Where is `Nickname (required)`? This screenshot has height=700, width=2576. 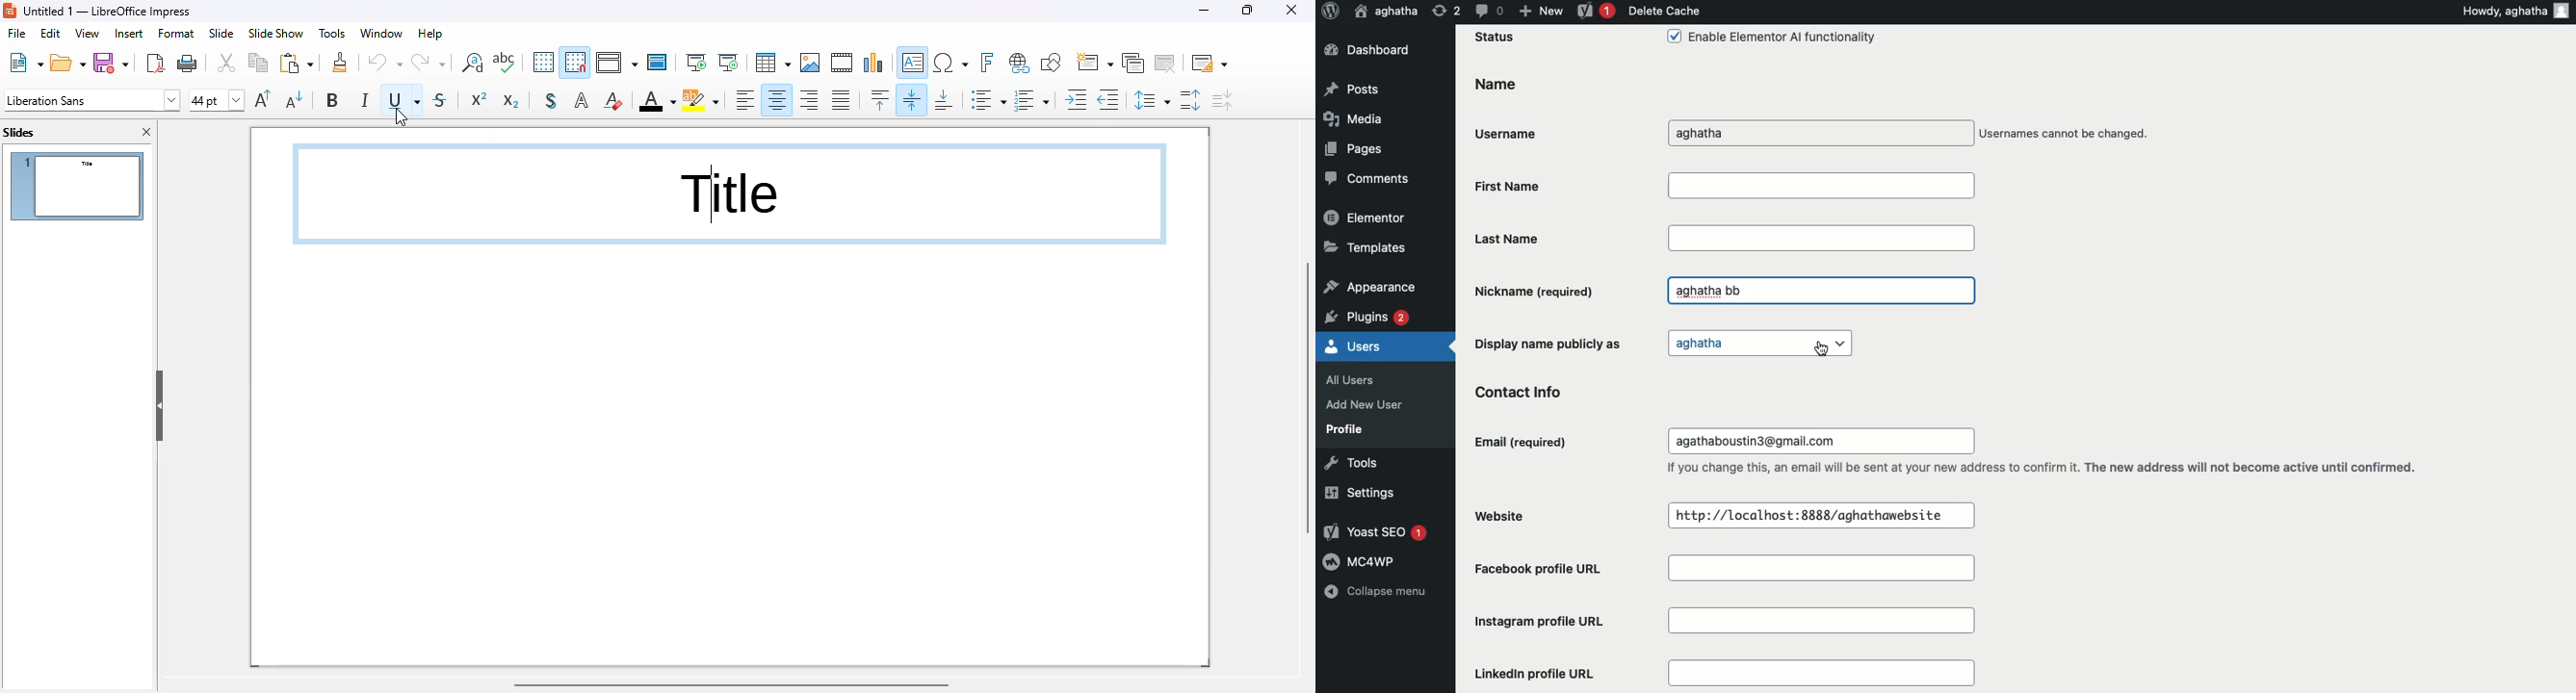 Nickname (required) is located at coordinates (1538, 290).